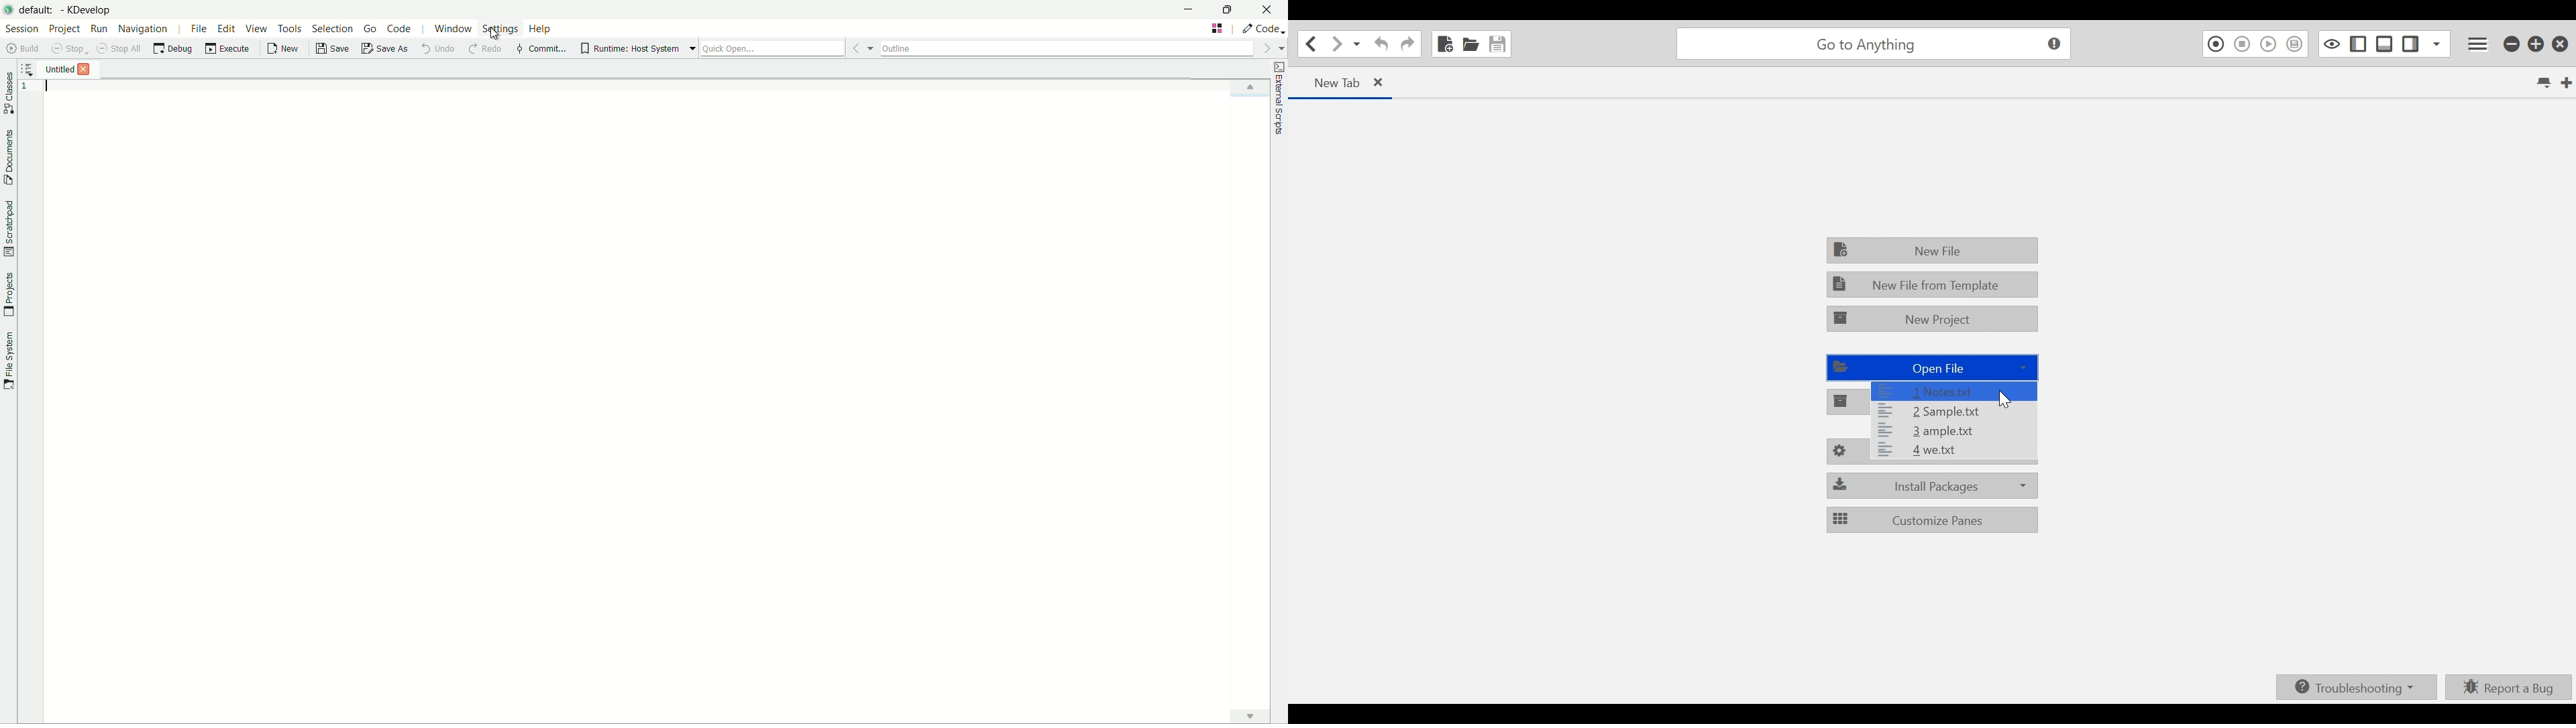 The height and width of the screenshot is (728, 2576). What do you see at coordinates (2479, 44) in the screenshot?
I see `Application menu` at bounding box center [2479, 44].